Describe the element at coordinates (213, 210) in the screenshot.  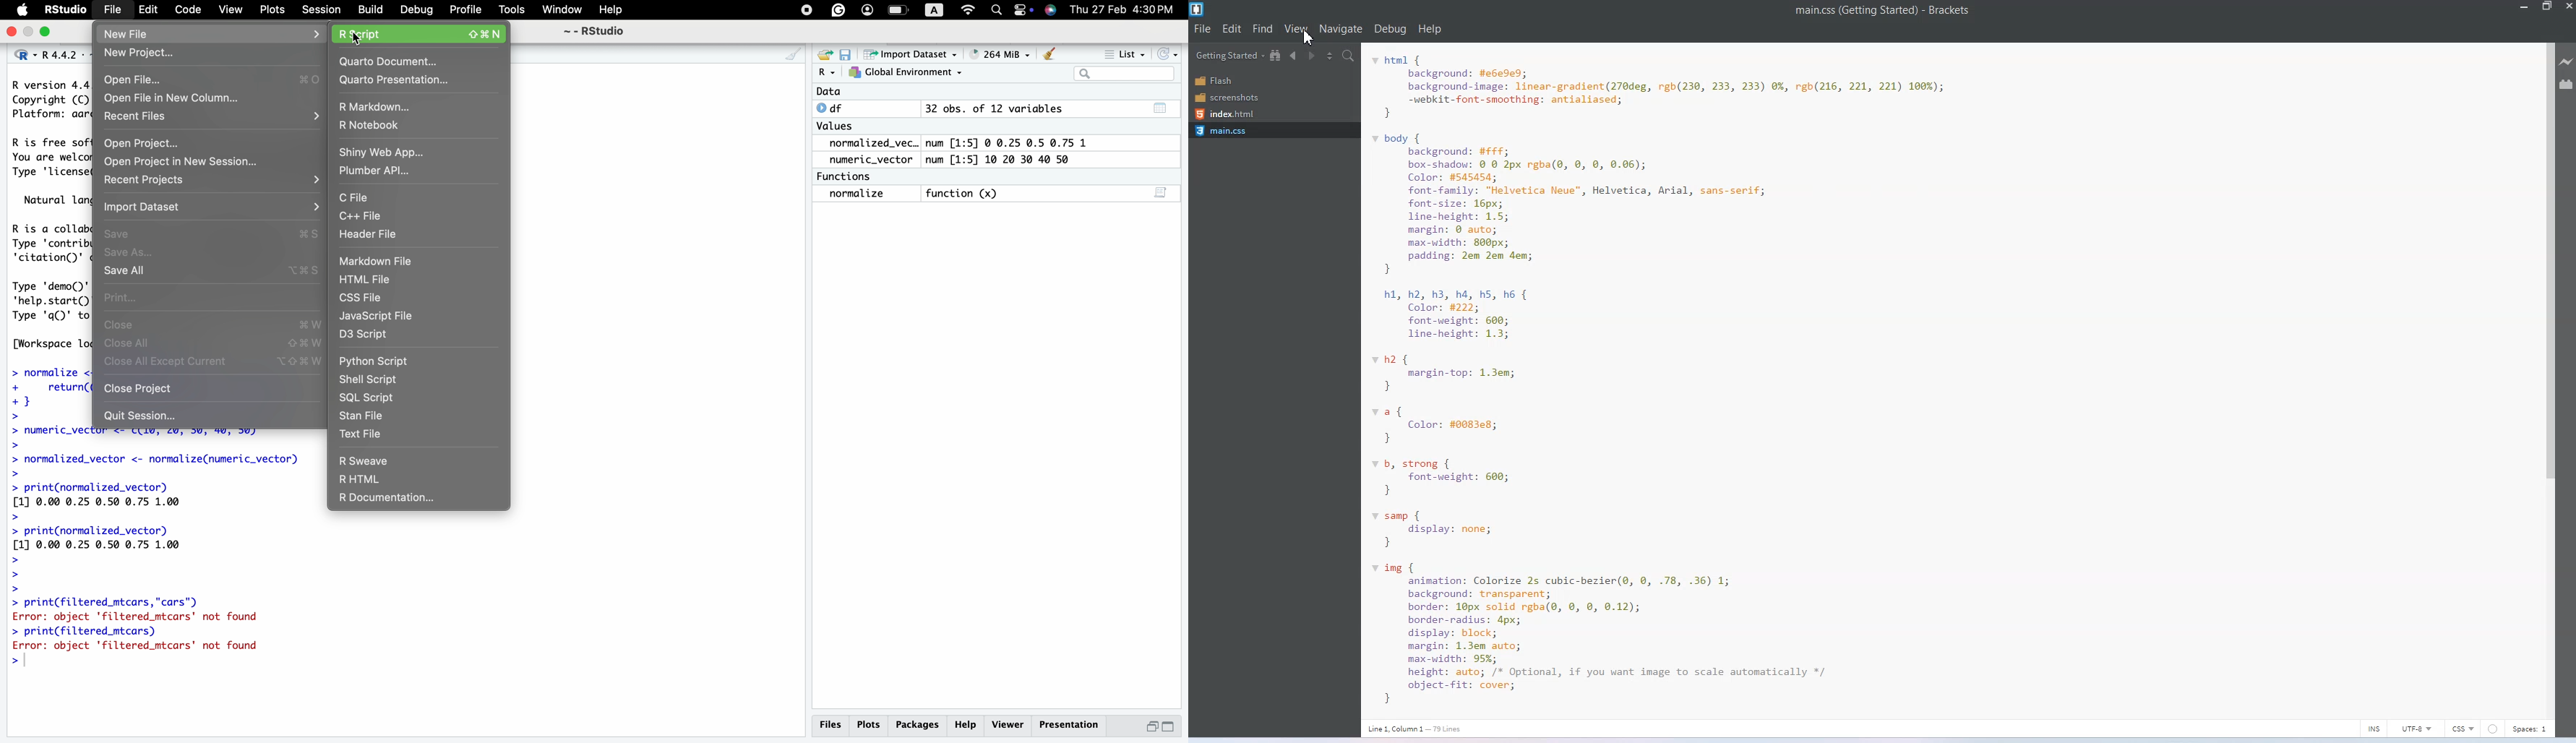
I see `import dataset` at that location.